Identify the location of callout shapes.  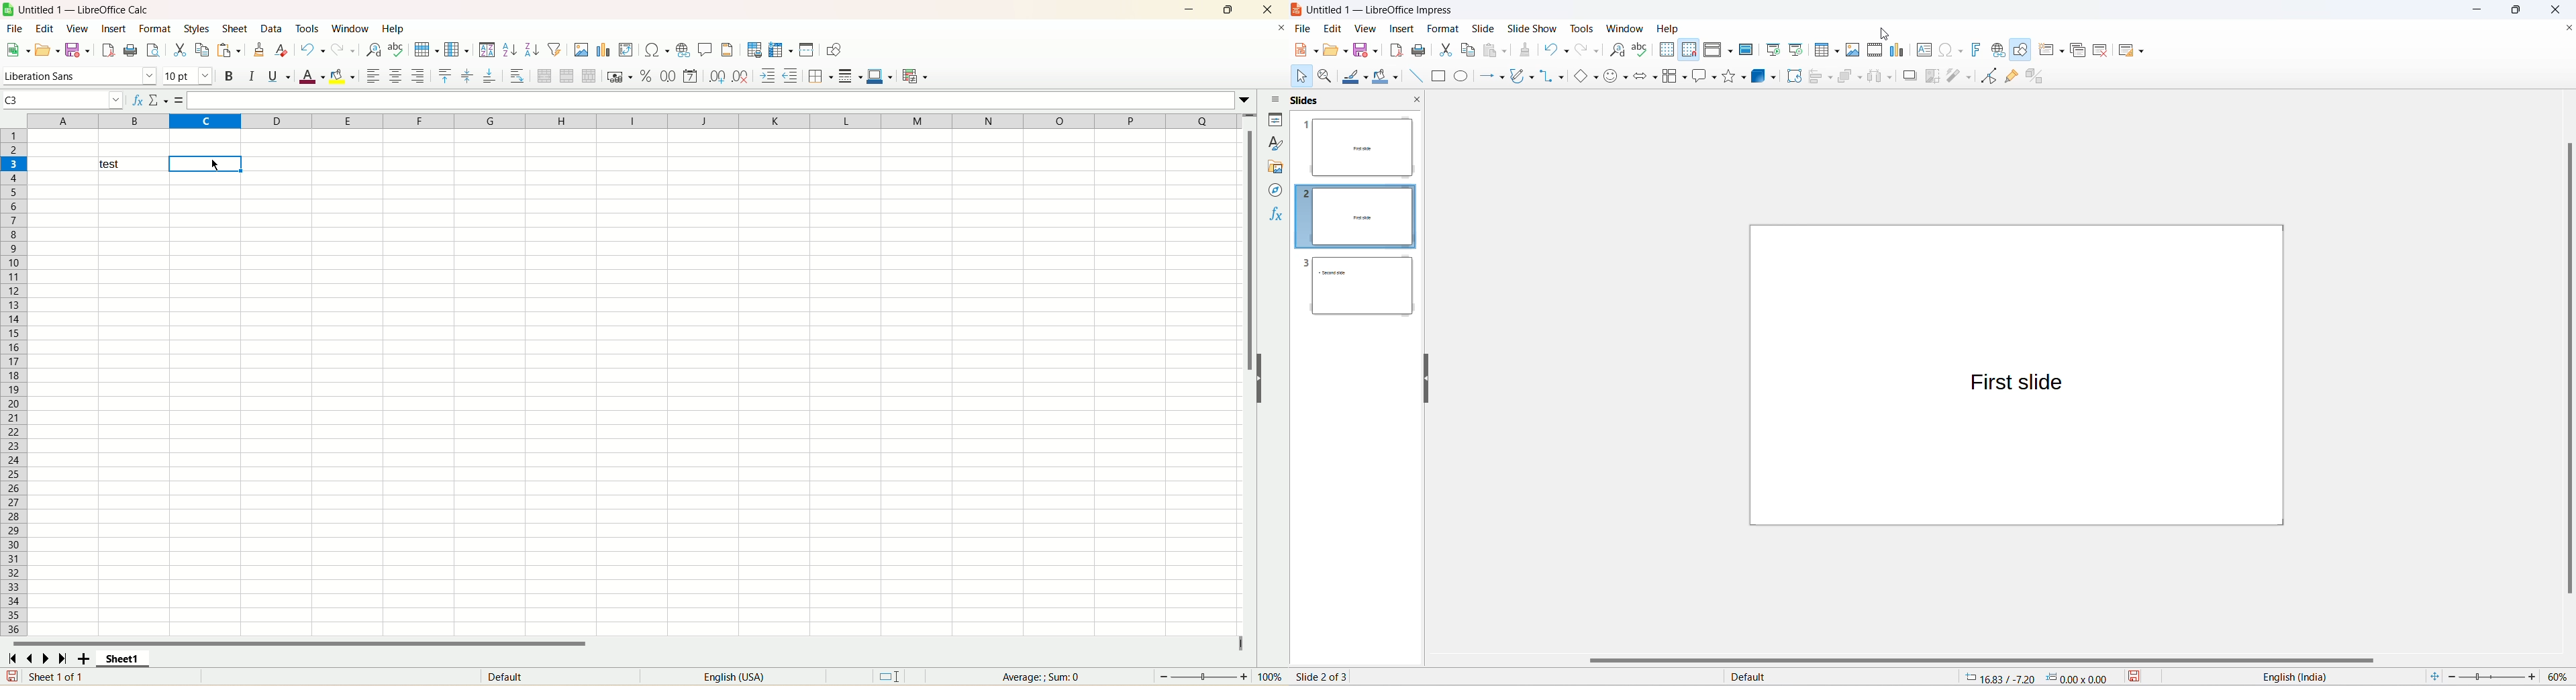
(1698, 76).